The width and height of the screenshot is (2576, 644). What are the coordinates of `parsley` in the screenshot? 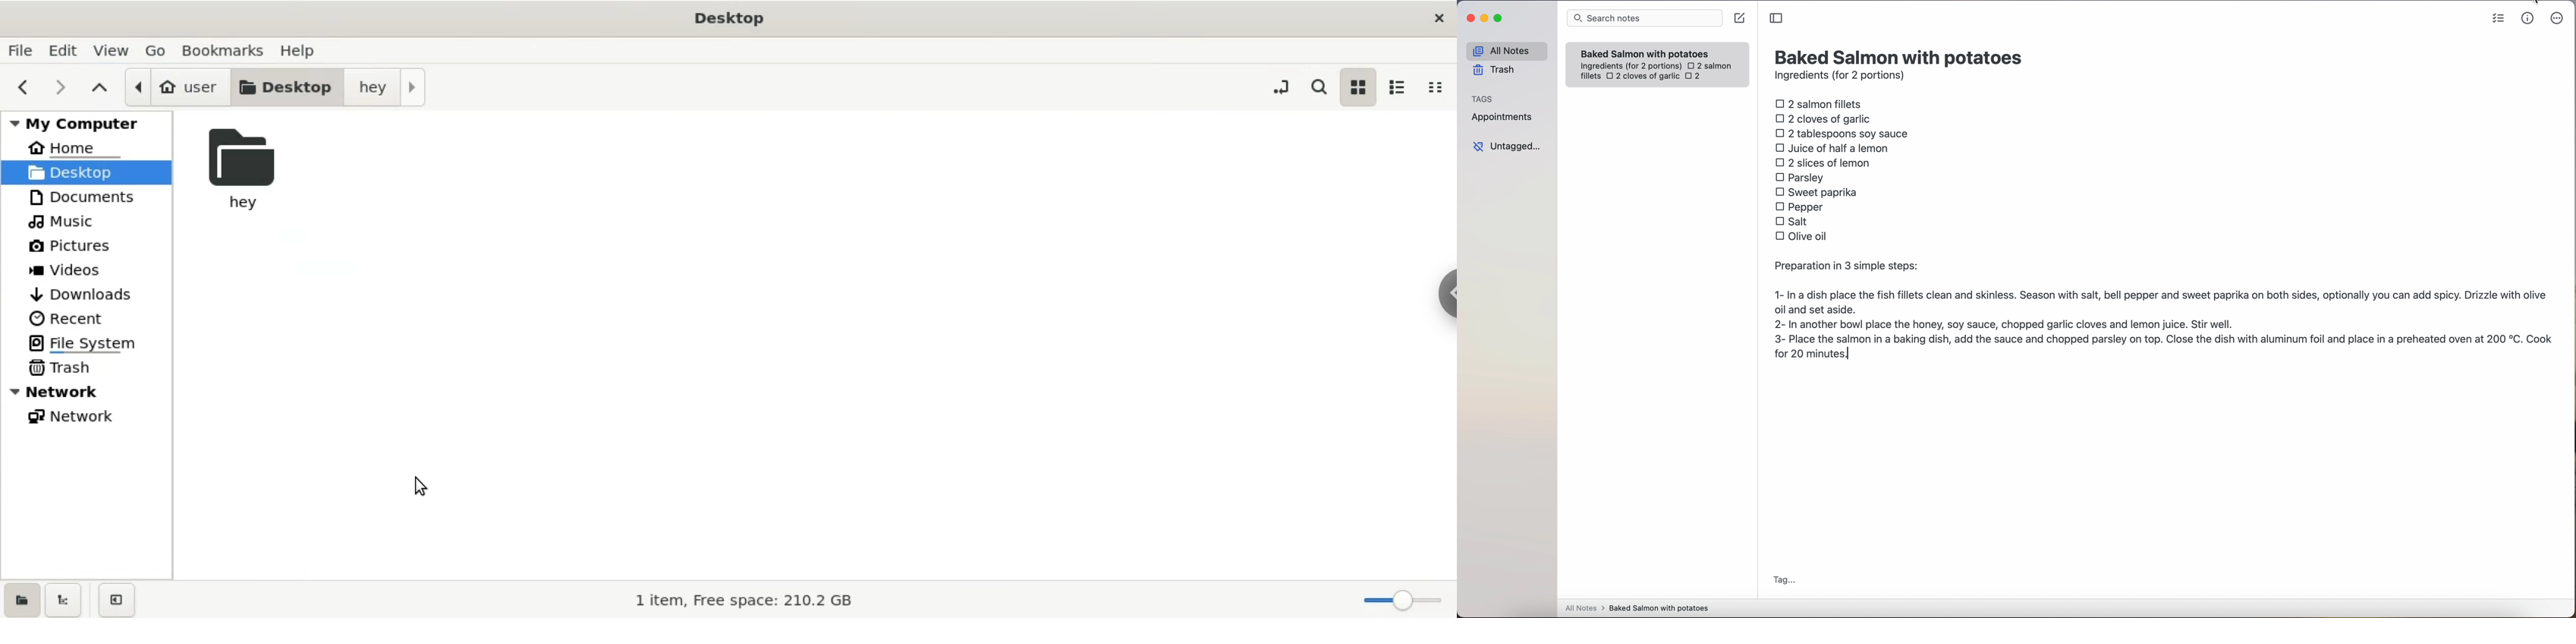 It's located at (1800, 177).